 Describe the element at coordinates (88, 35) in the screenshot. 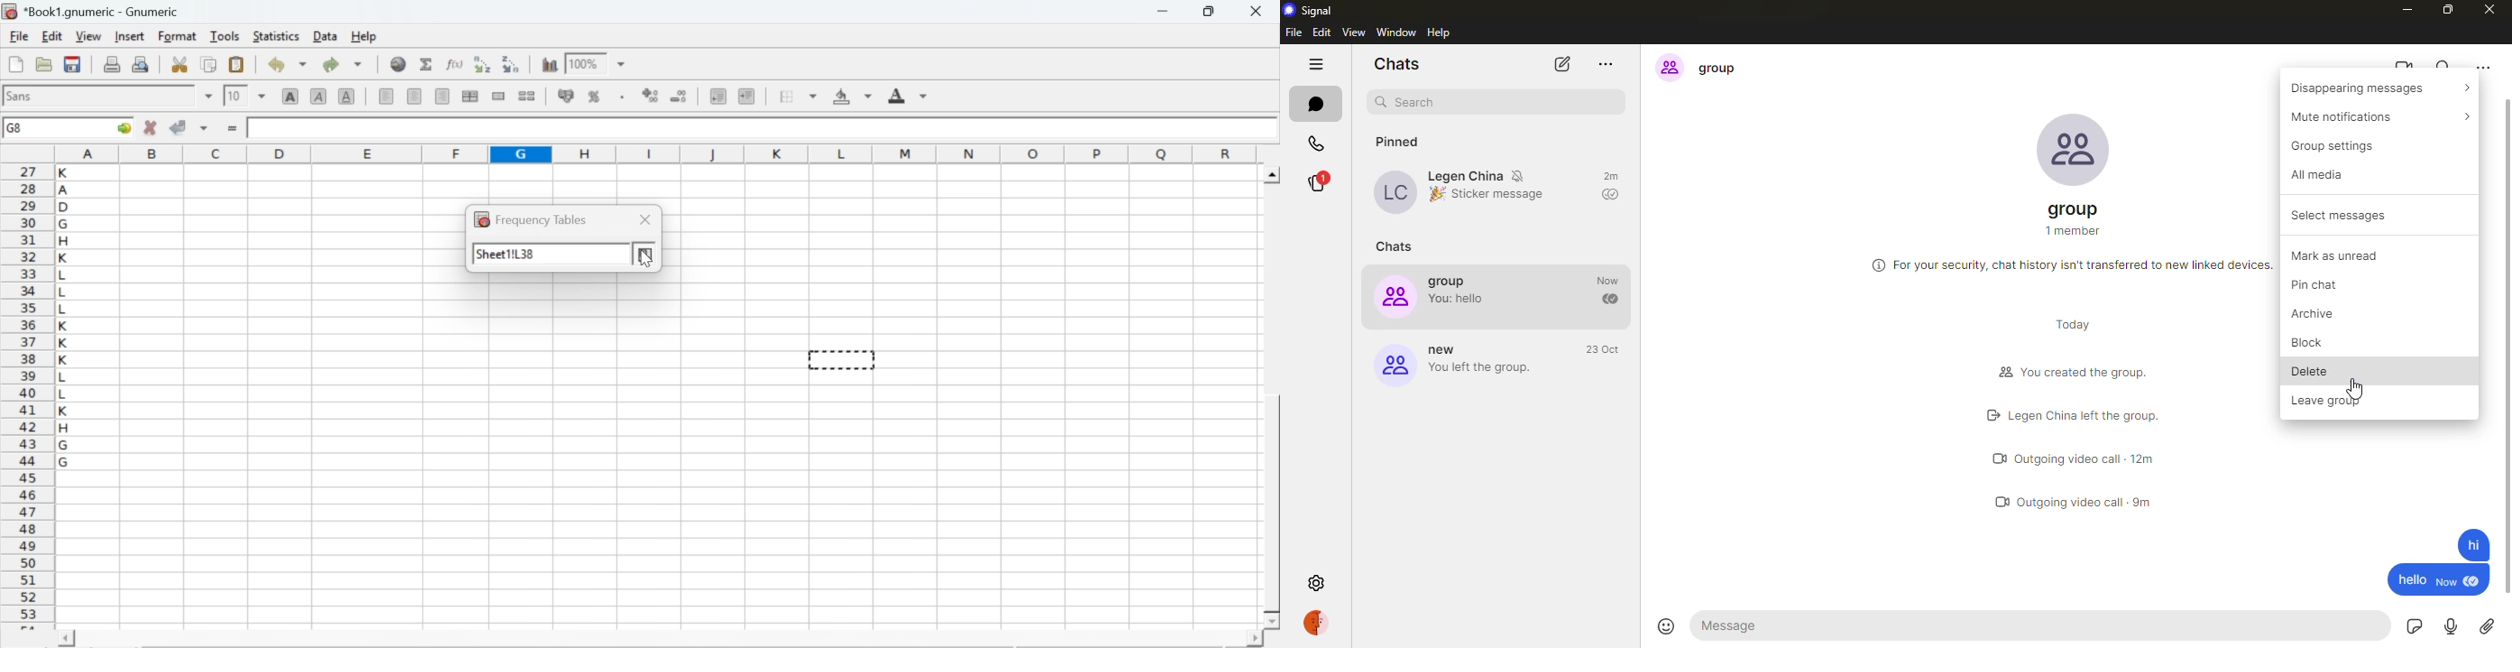

I see `view` at that location.